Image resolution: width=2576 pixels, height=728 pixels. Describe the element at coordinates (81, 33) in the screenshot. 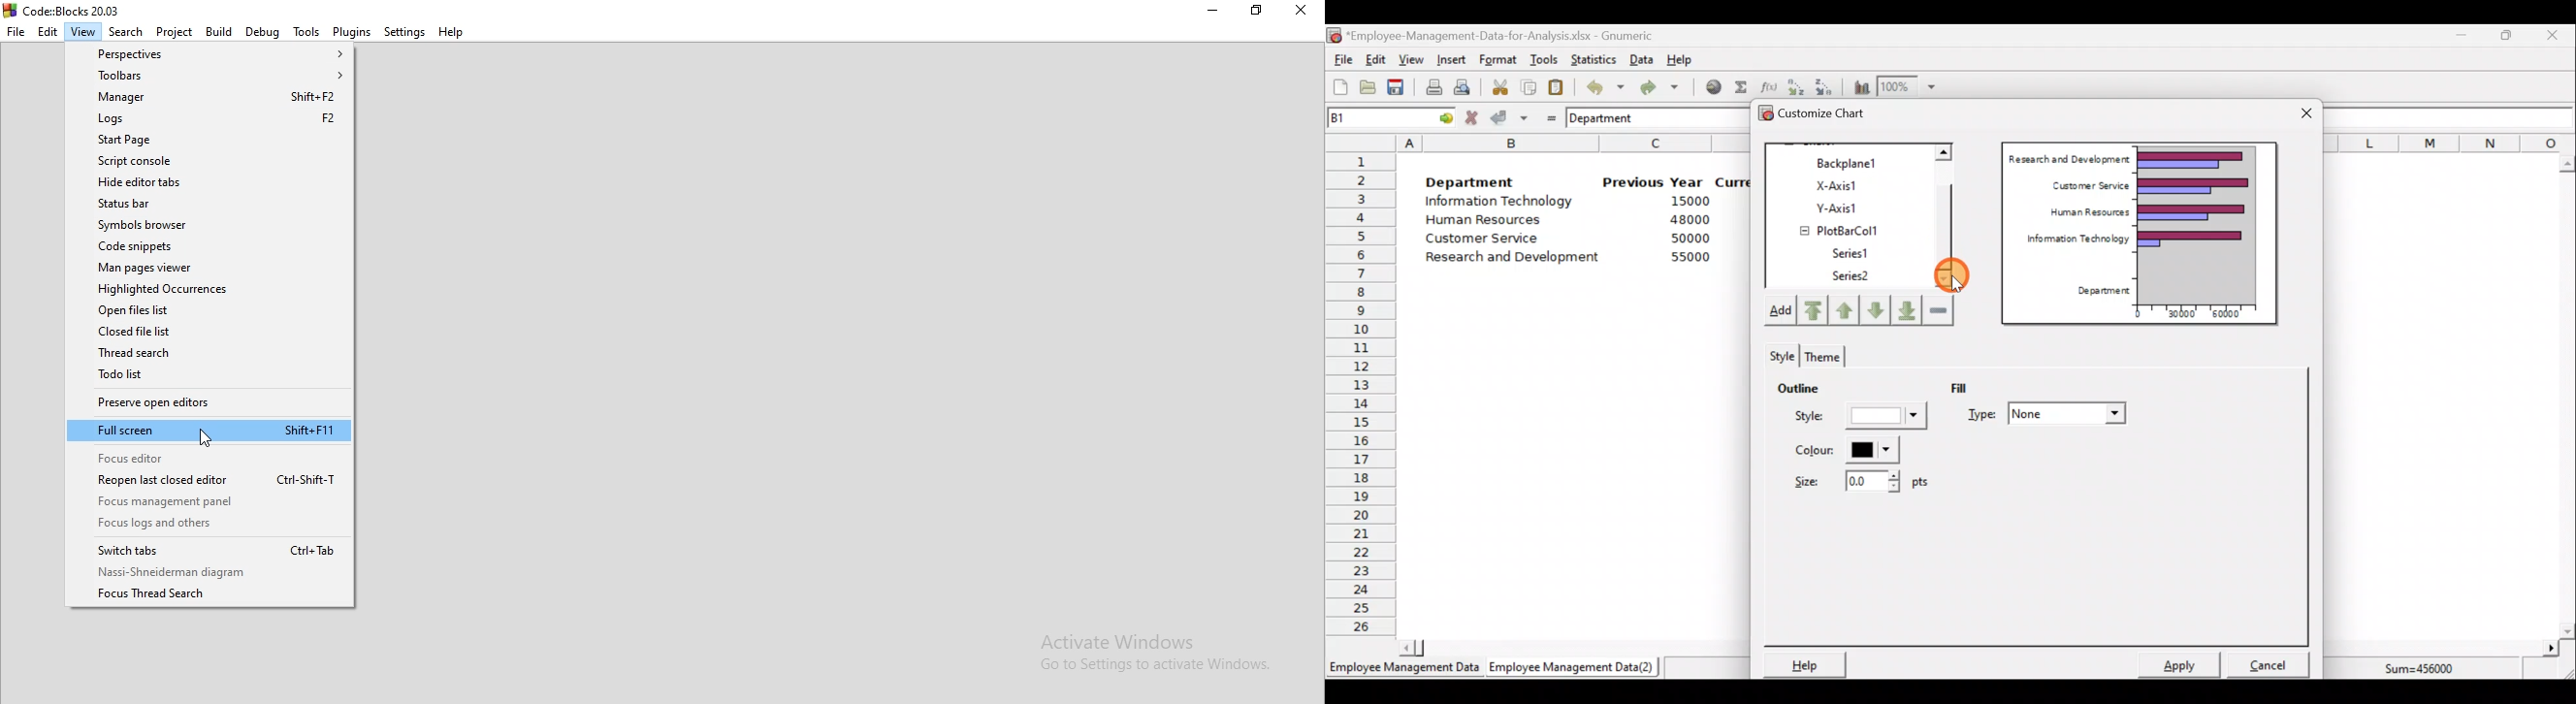

I see `View ` at that location.